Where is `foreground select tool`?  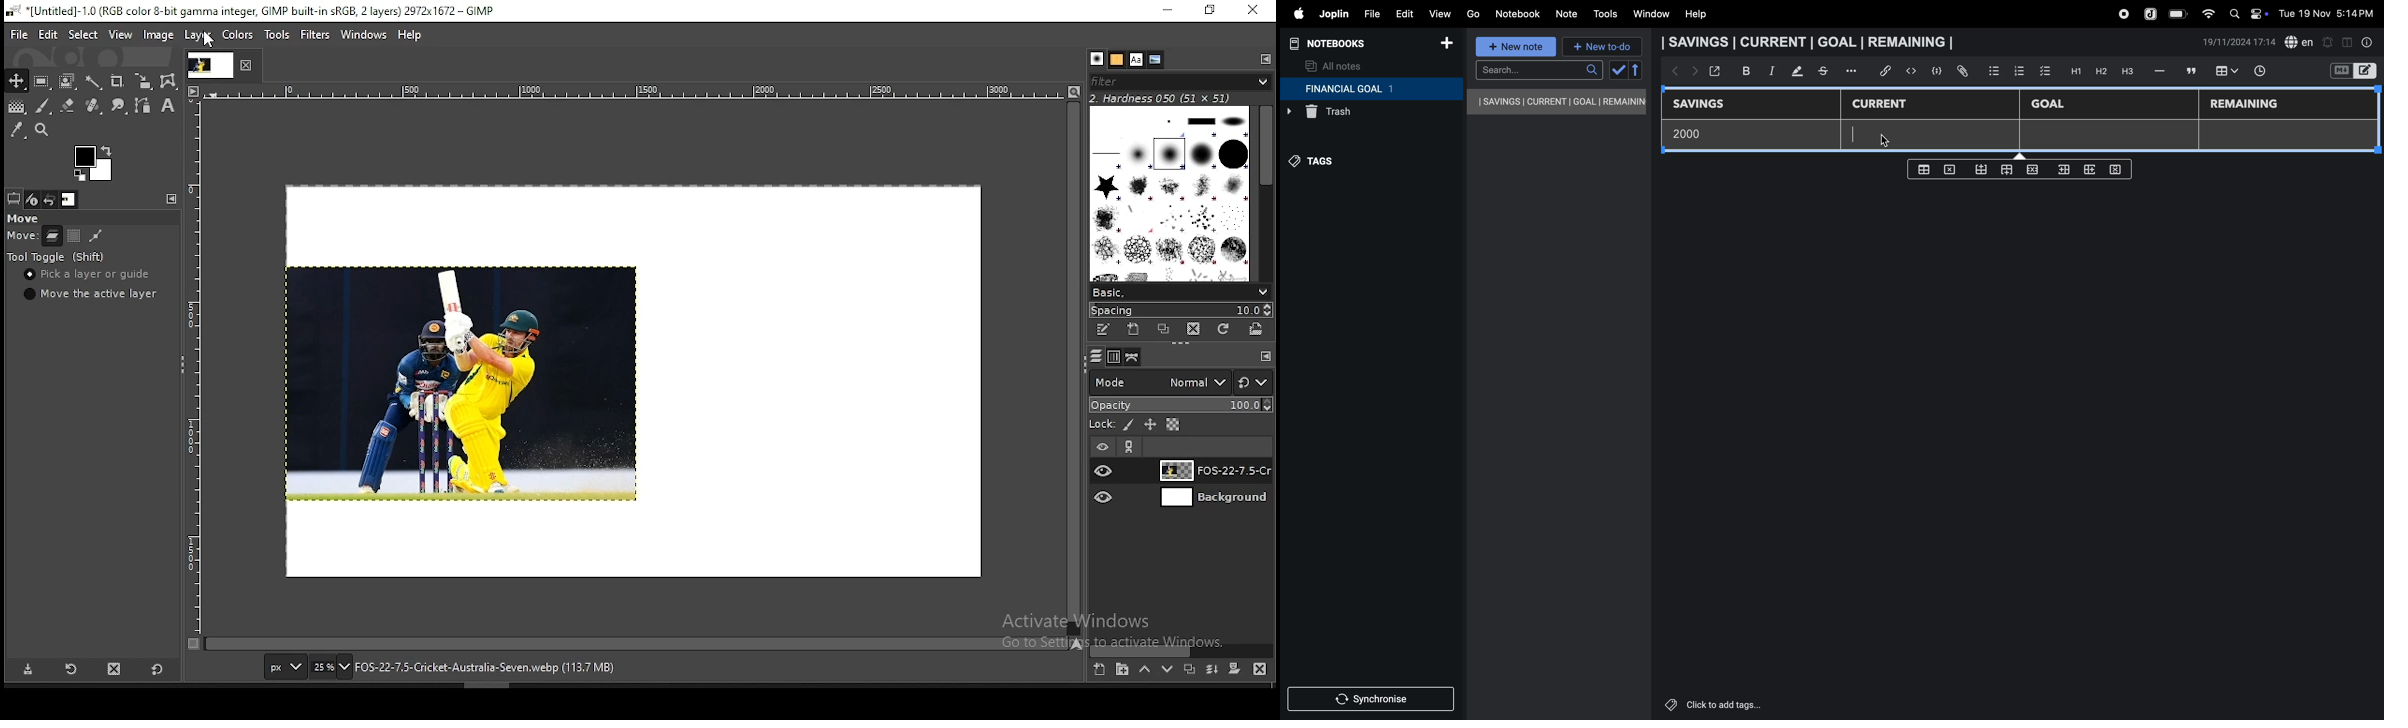 foreground select tool is located at coordinates (68, 79).